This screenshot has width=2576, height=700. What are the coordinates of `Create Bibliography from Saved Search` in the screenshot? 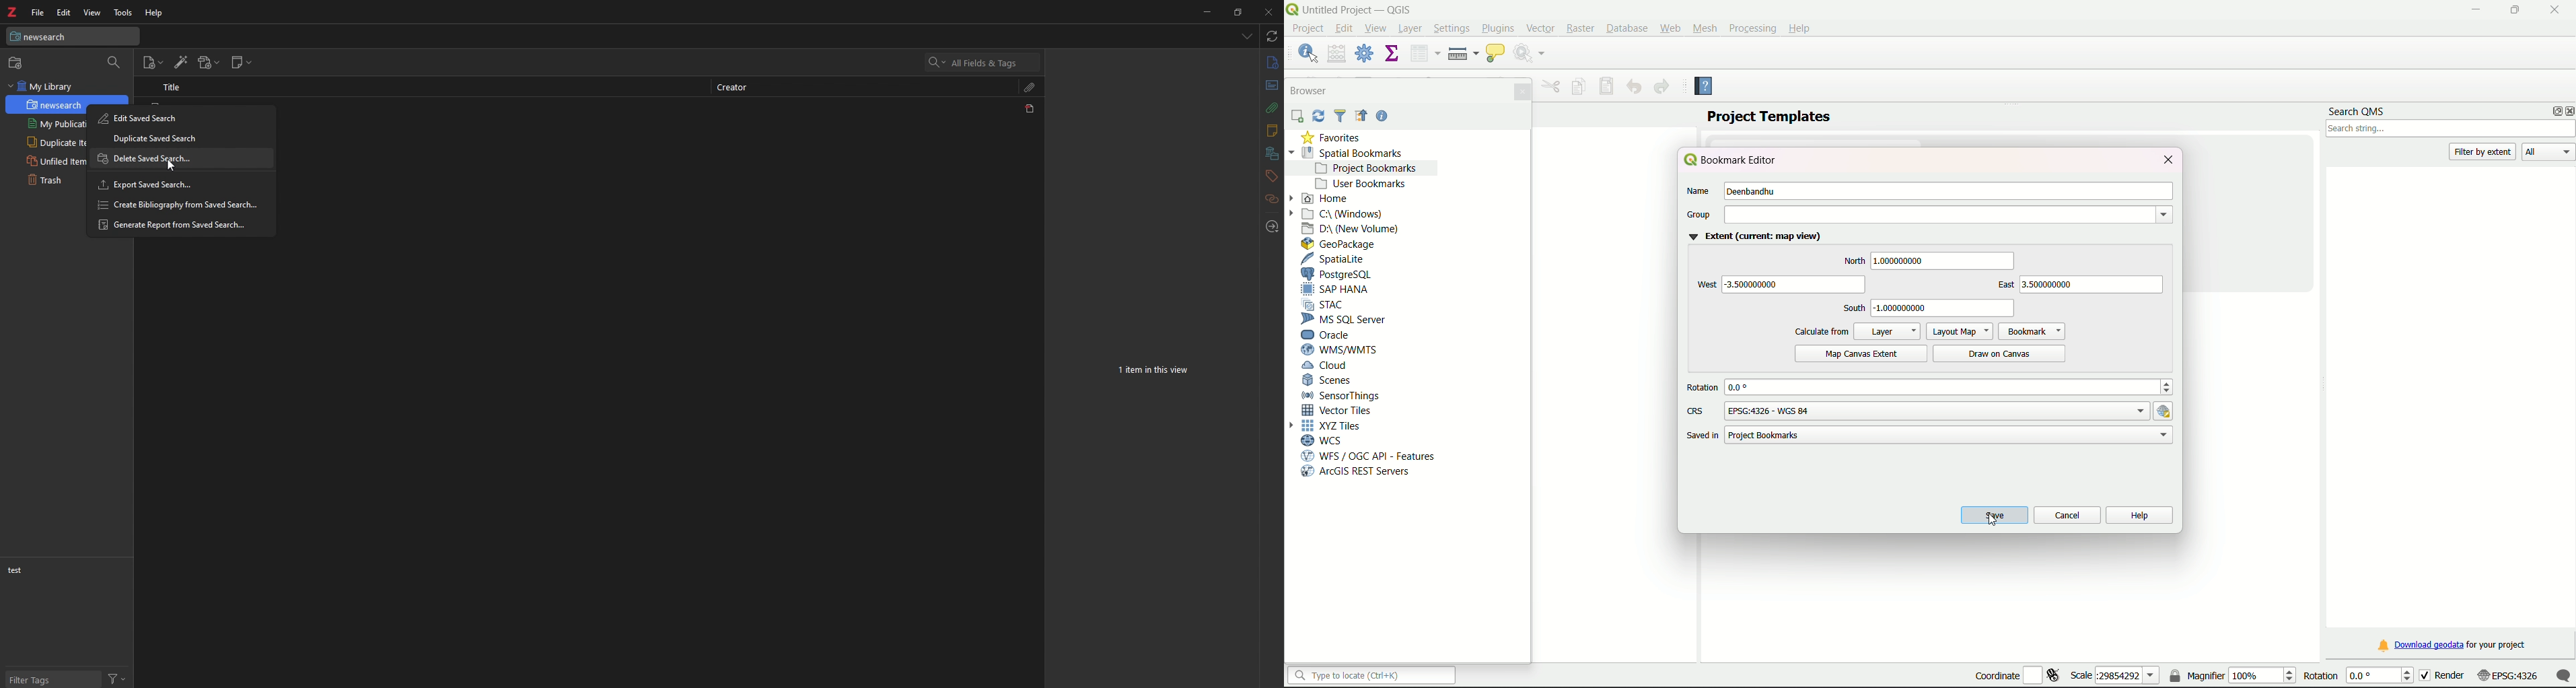 It's located at (176, 206).